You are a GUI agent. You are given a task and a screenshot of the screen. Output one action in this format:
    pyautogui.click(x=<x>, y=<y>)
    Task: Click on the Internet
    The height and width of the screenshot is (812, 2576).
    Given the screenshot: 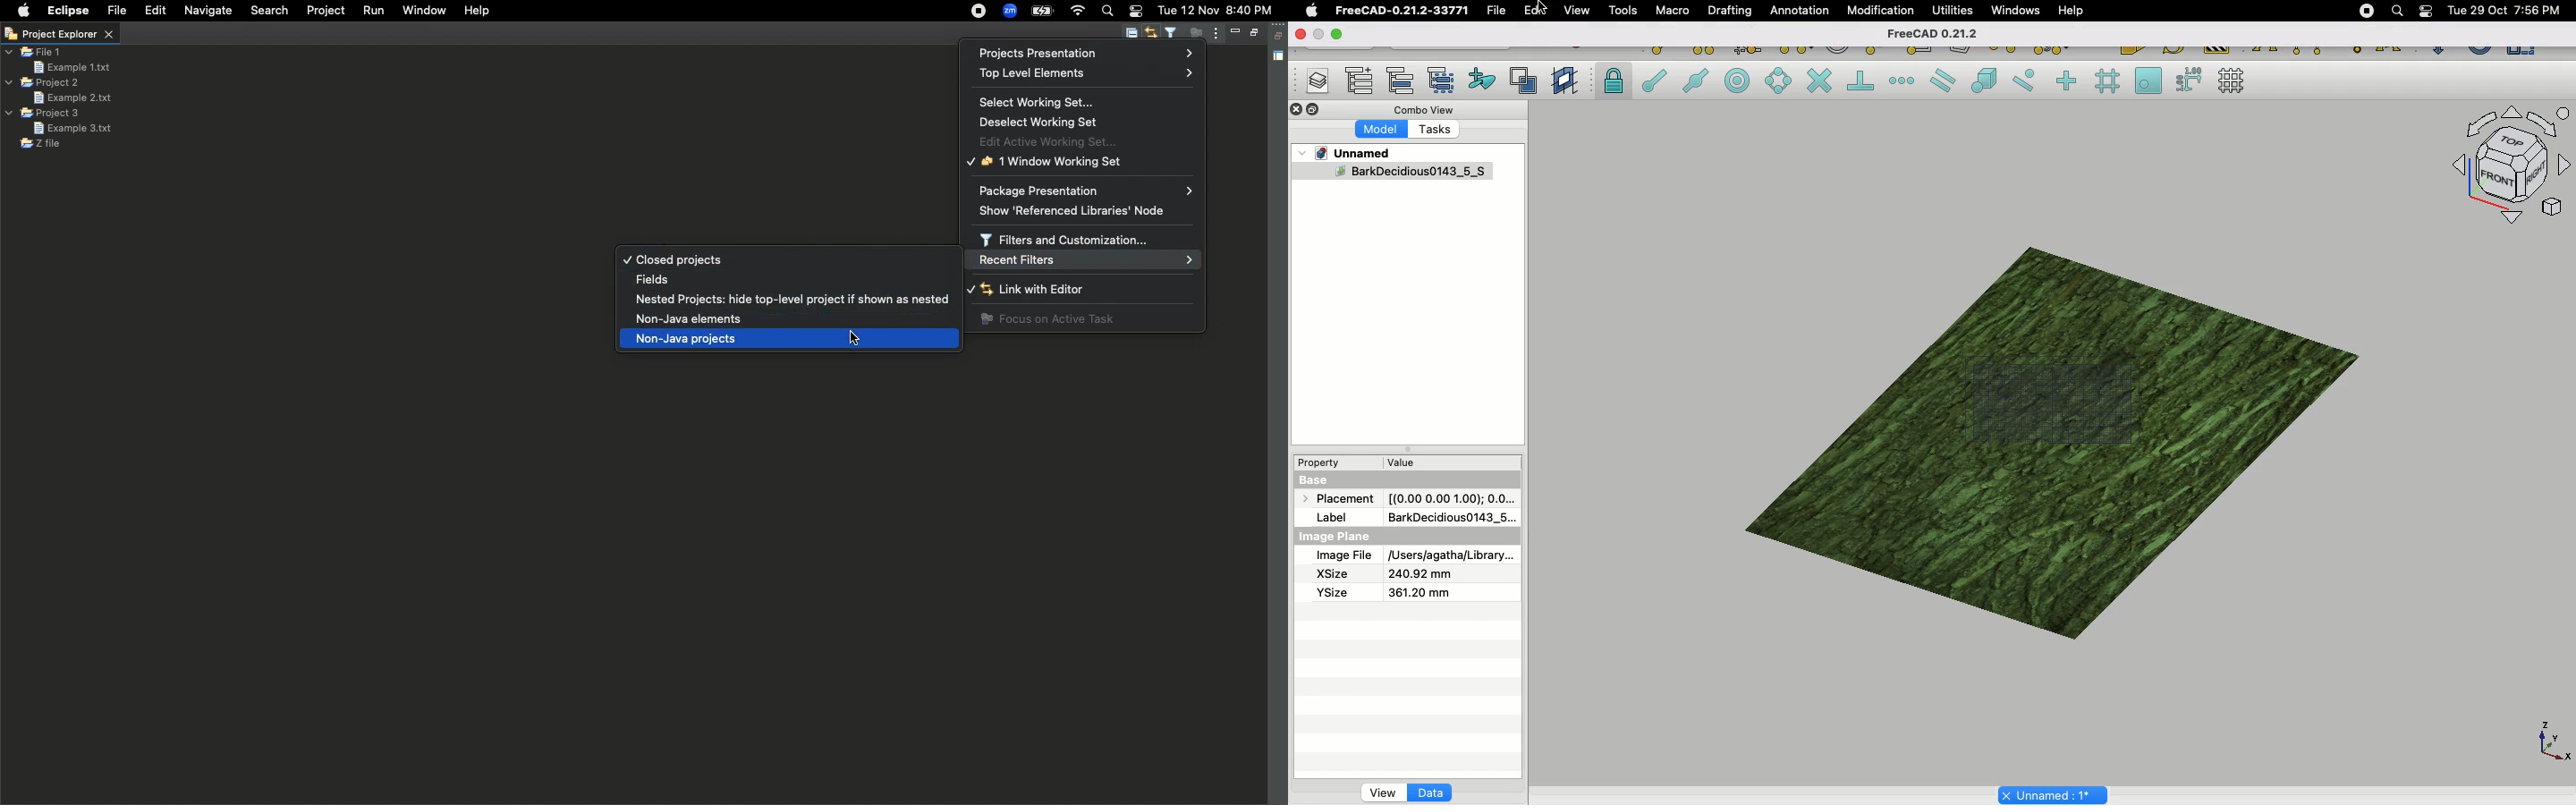 What is the action you would take?
    pyautogui.click(x=1078, y=11)
    